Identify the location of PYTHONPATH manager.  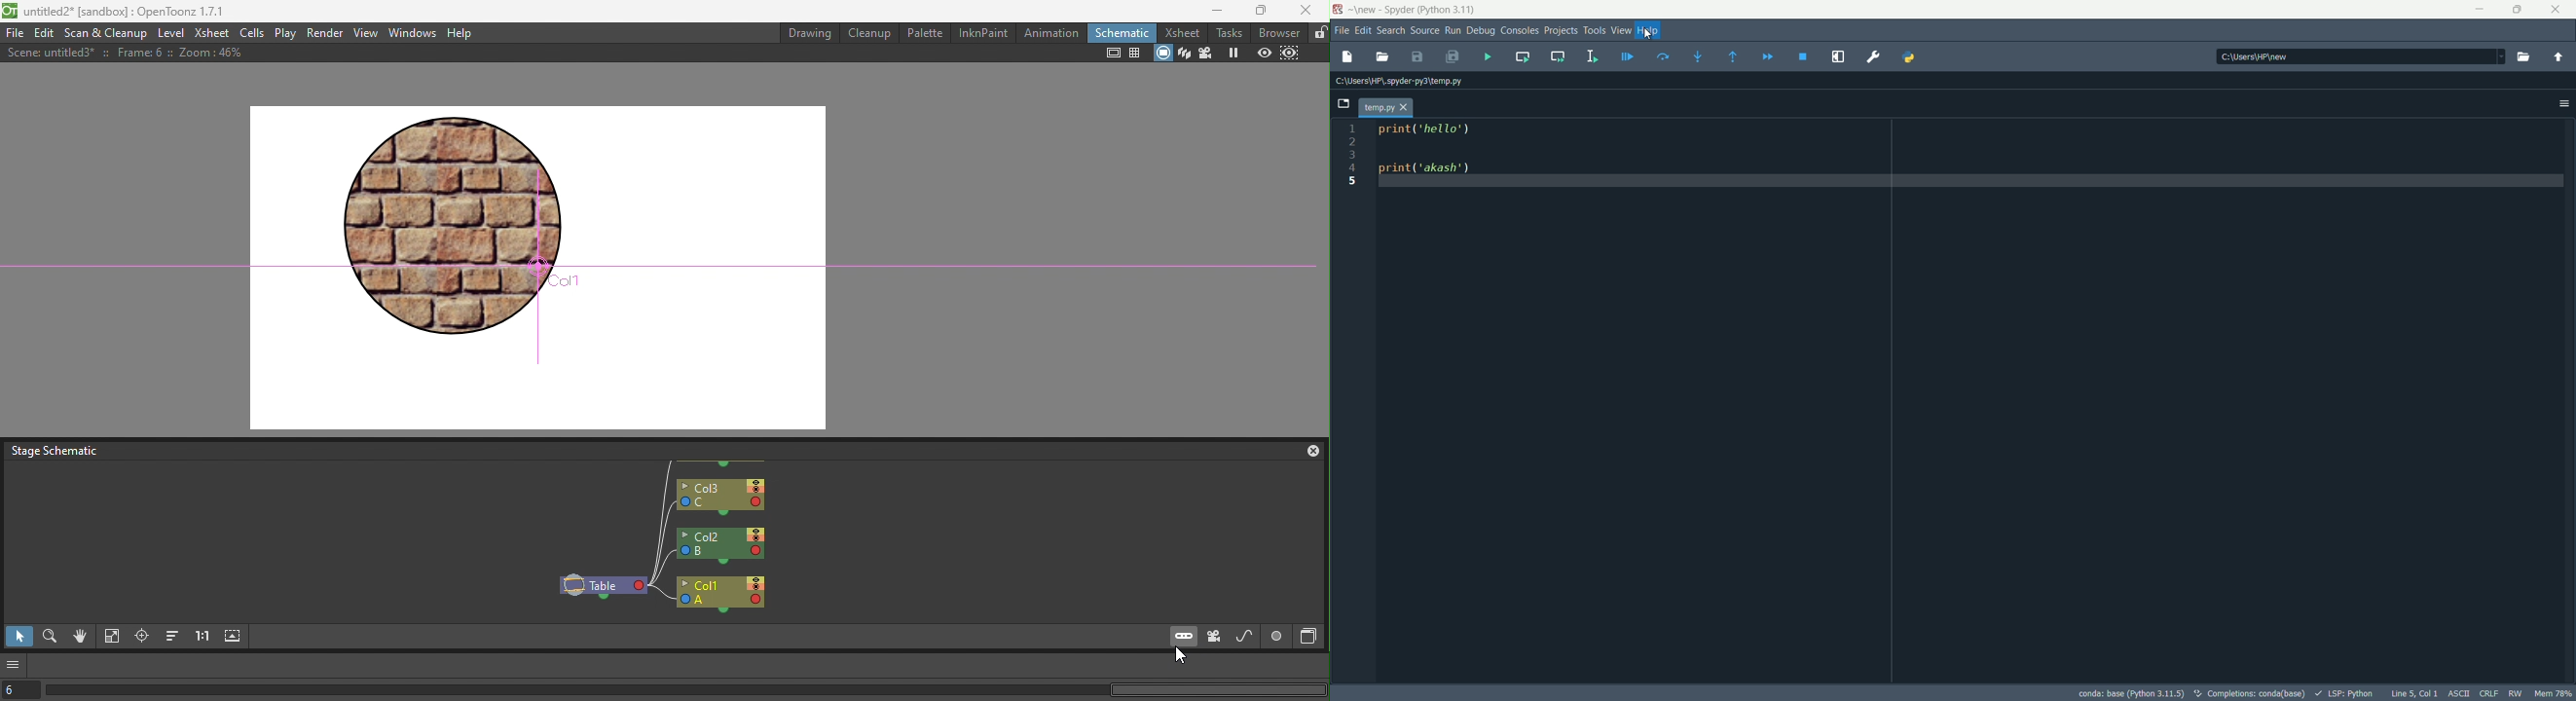
(1911, 58).